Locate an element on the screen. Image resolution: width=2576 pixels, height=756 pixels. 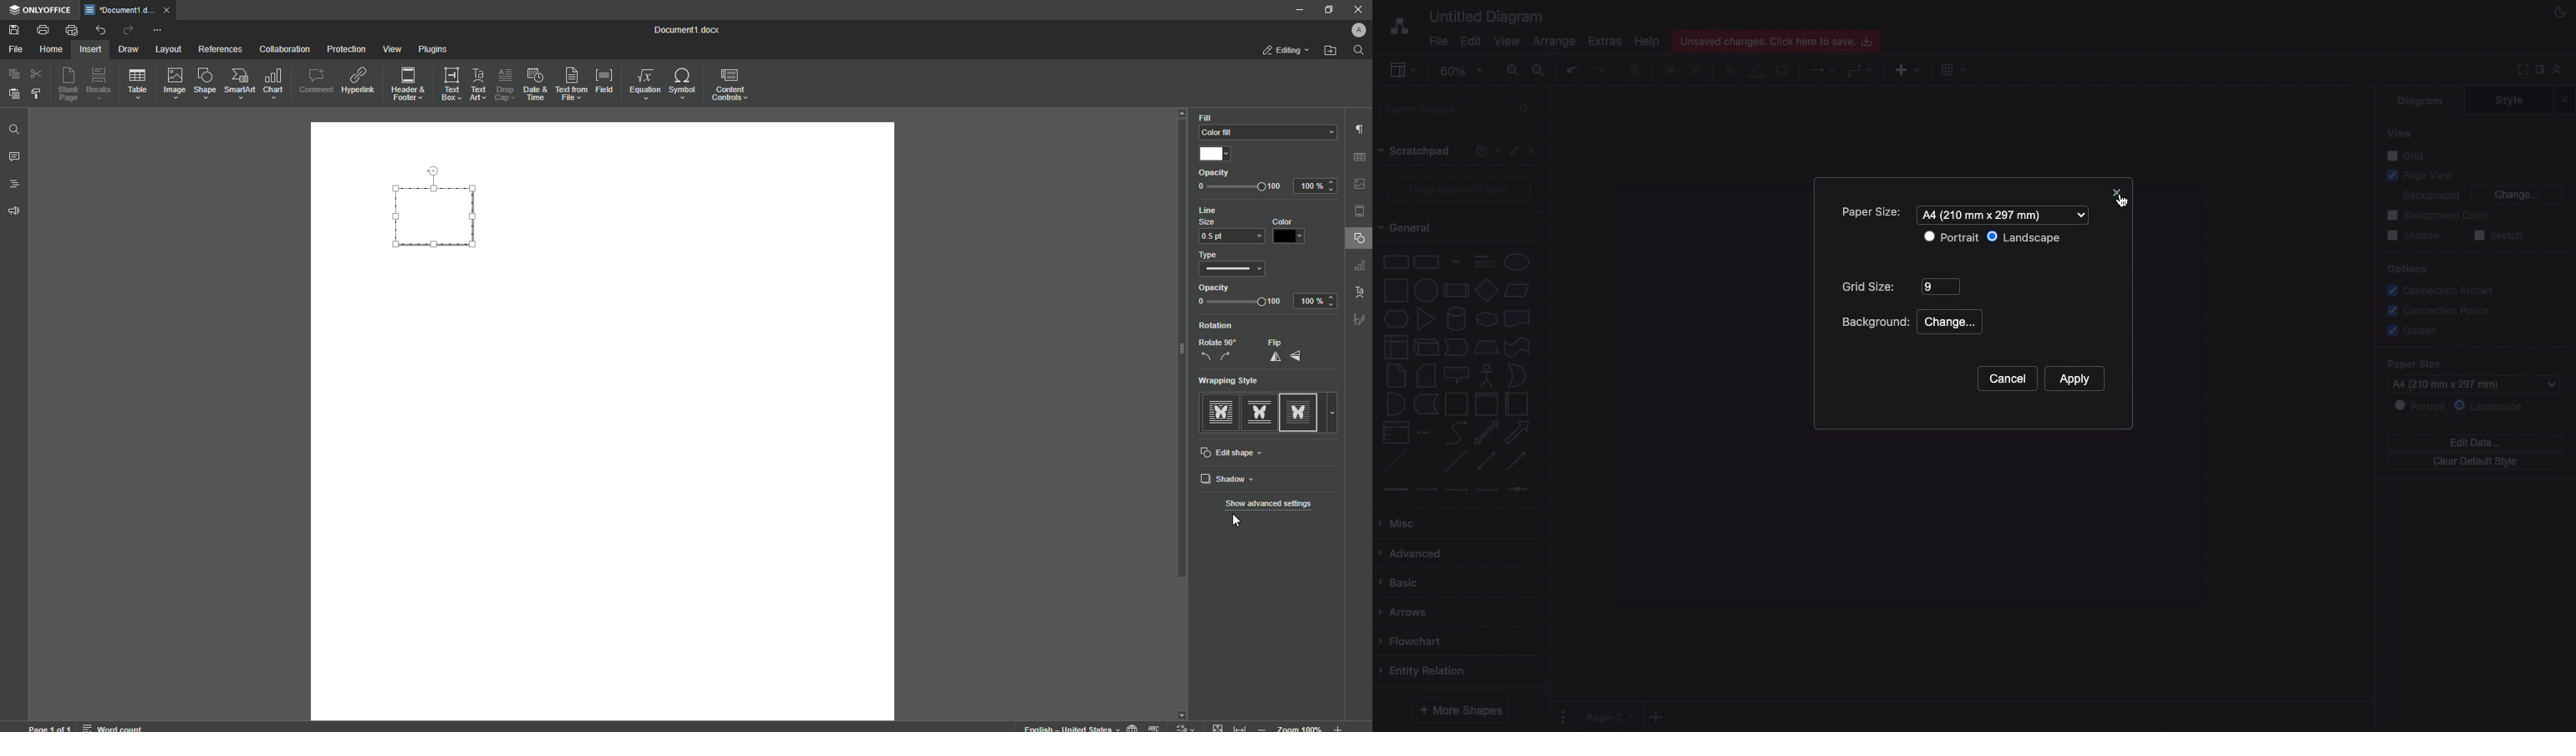
Restore is located at coordinates (1327, 10).